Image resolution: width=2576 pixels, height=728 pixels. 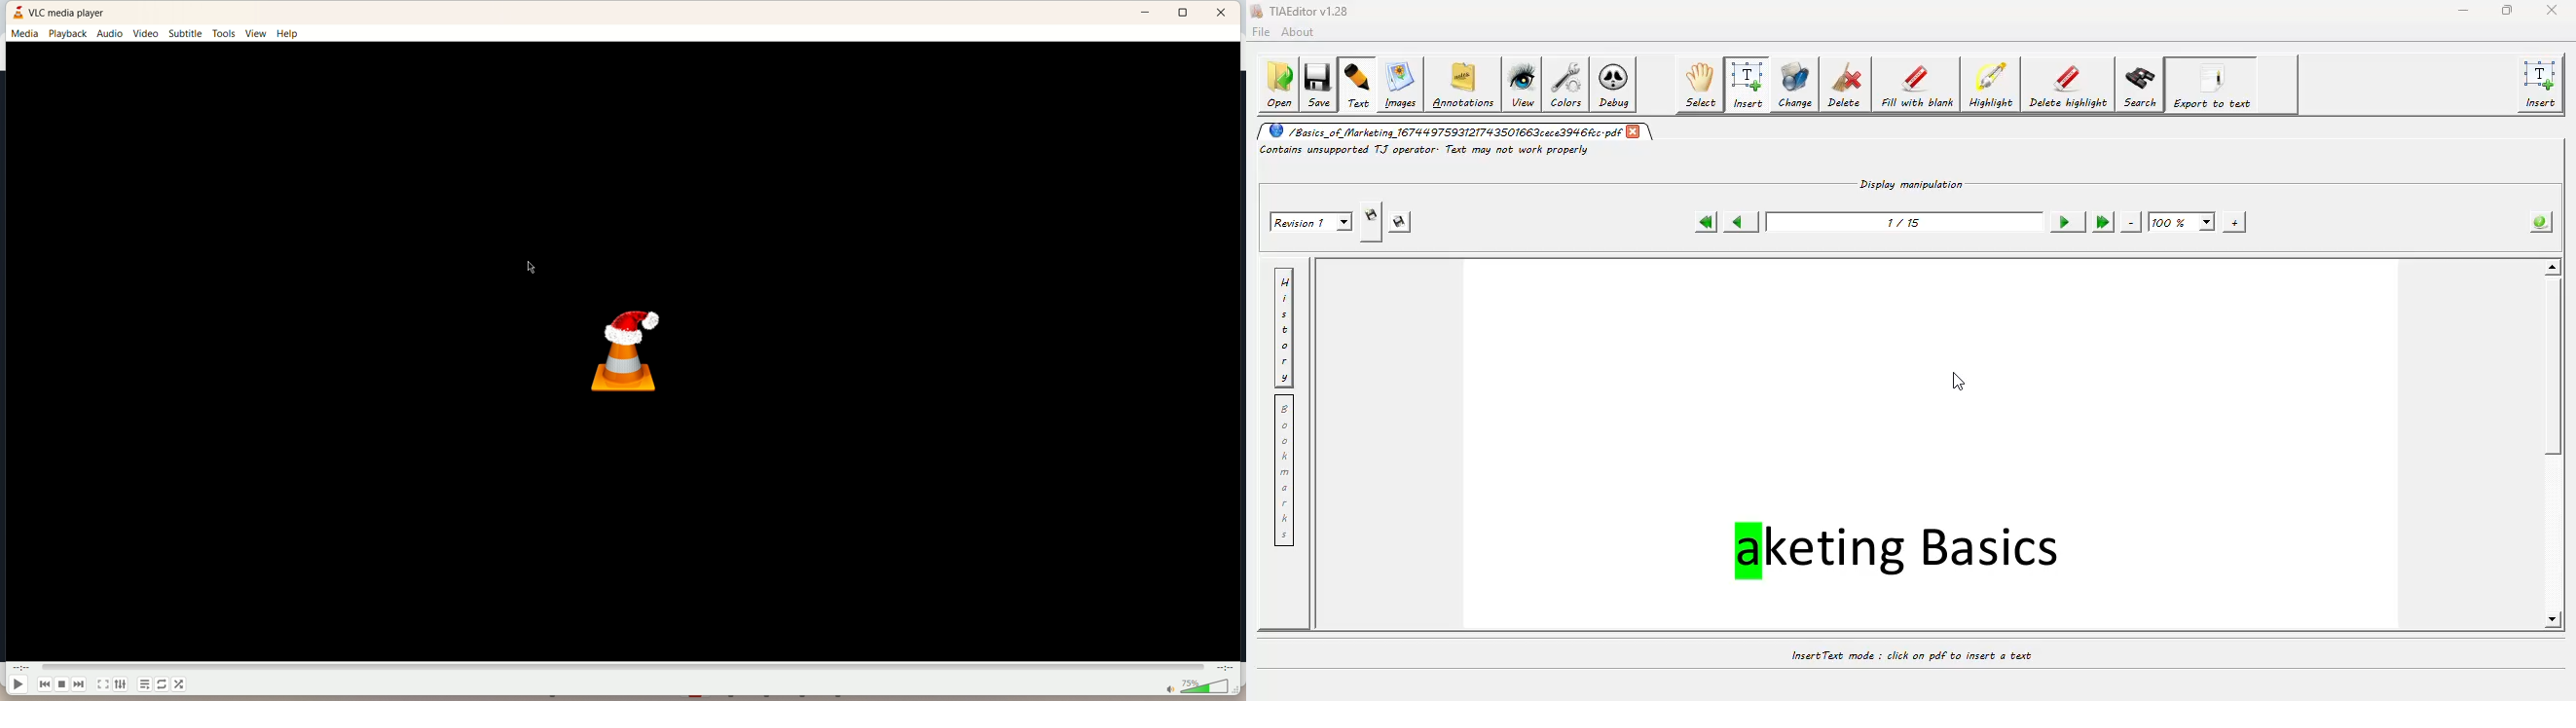 I want to click on VLC MEDIA PALYER, so click(x=69, y=12).